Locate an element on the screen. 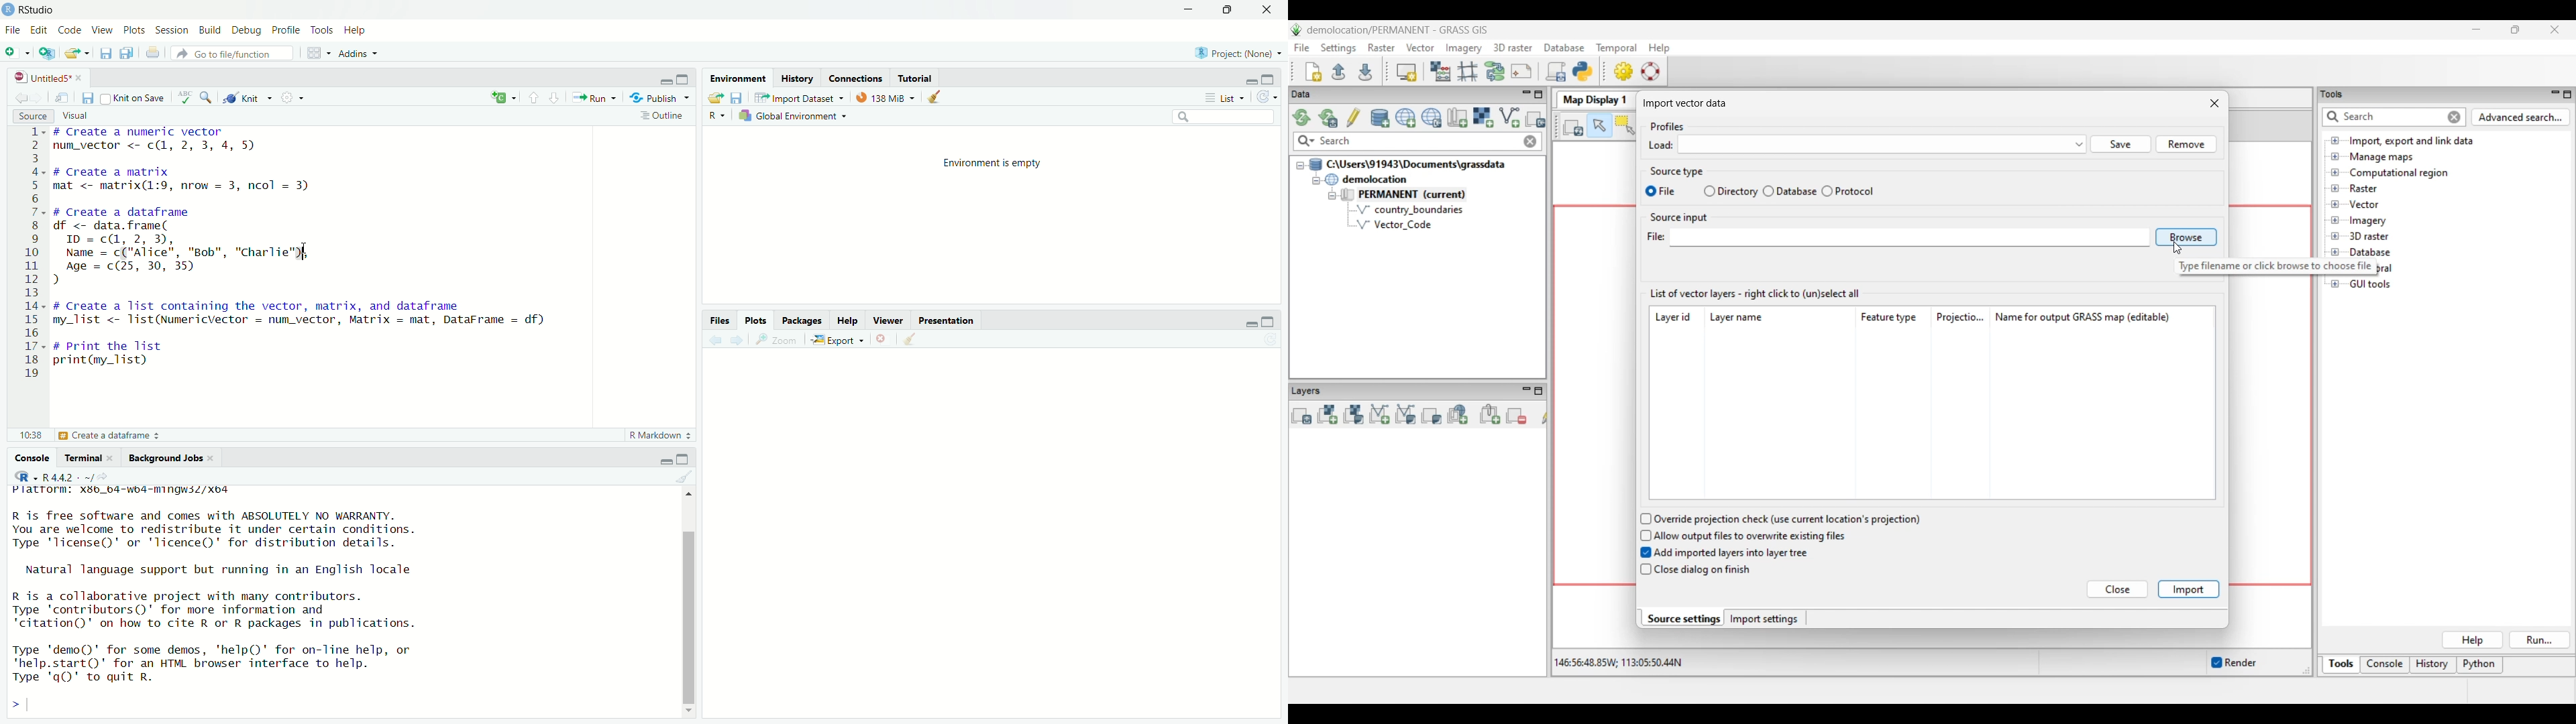 This screenshot has width=2576, height=728. Environment is empty is located at coordinates (996, 161).